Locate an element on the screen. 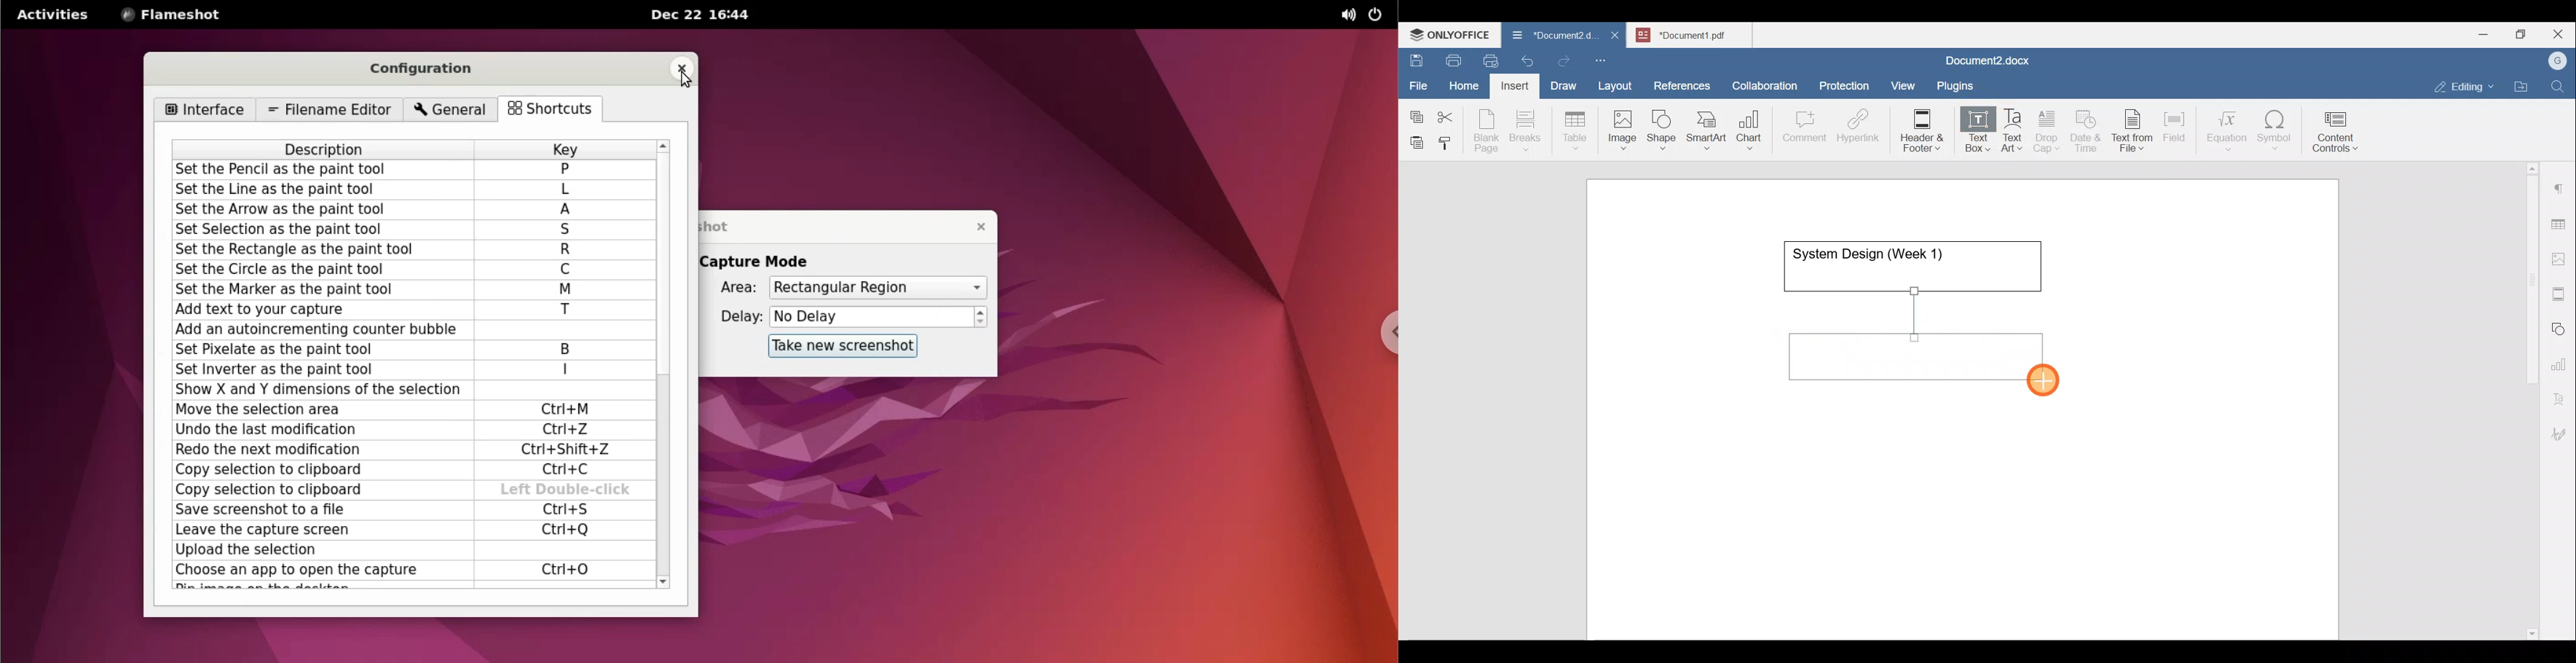  Shape is located at coordinates (1663, 124).